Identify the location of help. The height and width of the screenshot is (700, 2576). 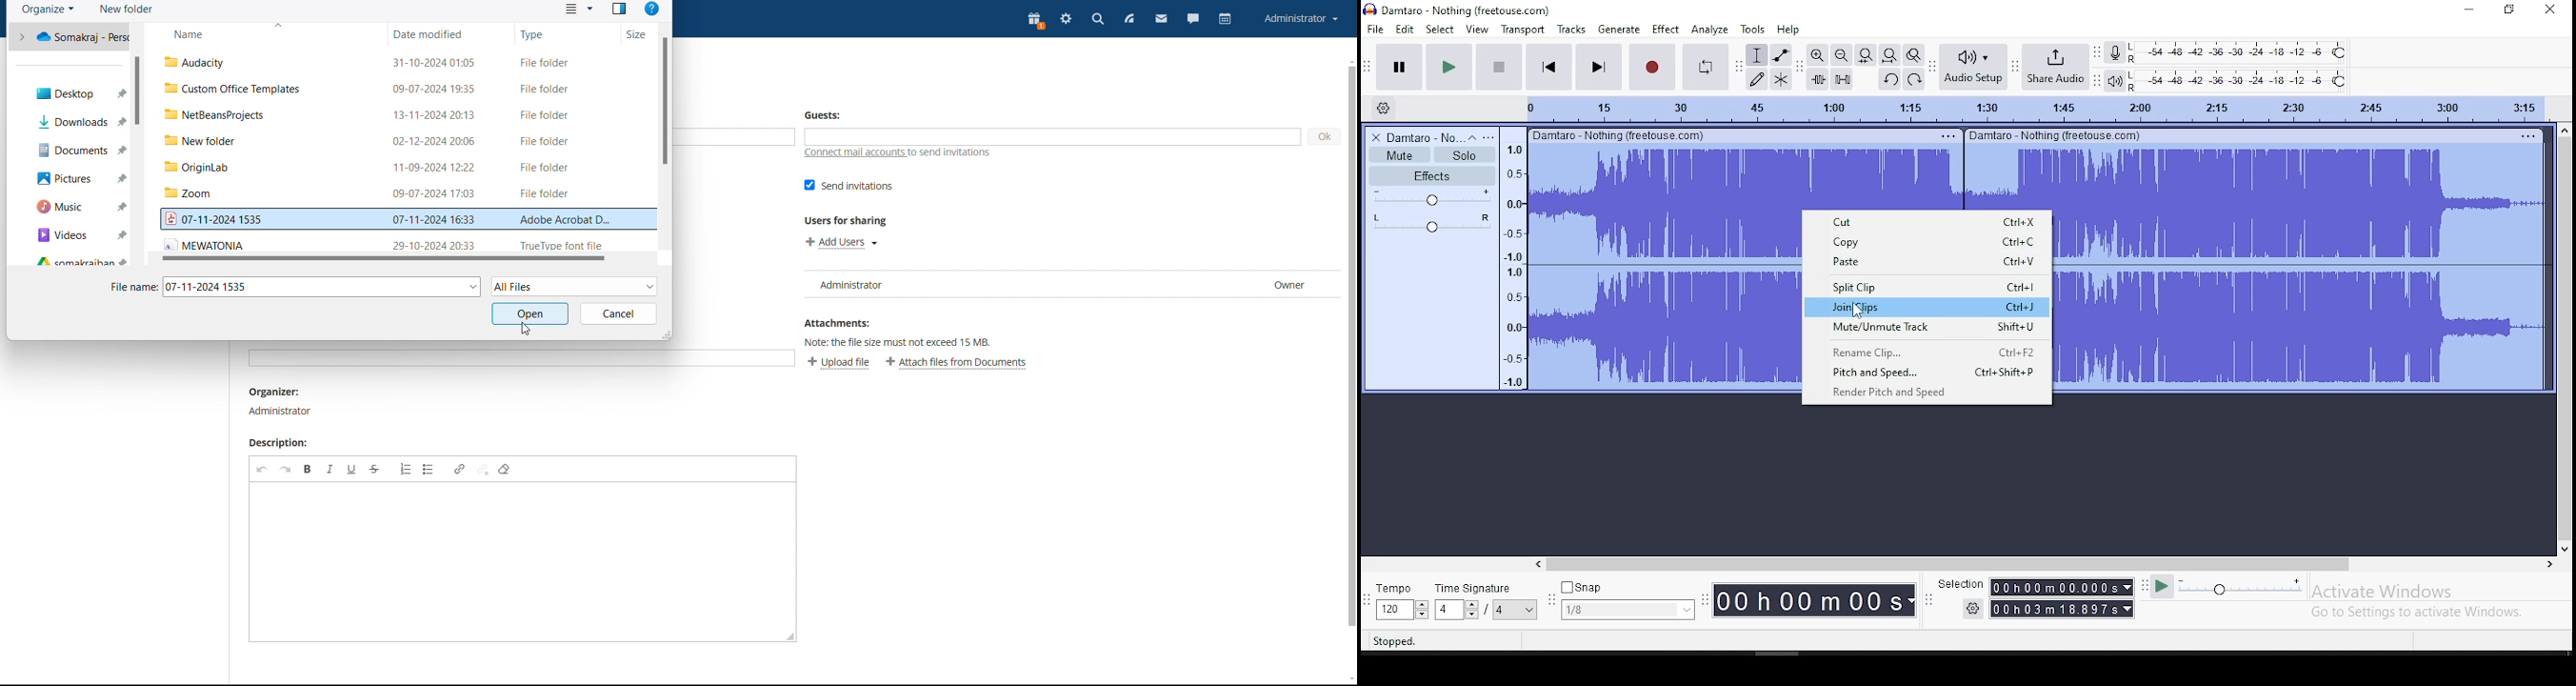
(654, 10).